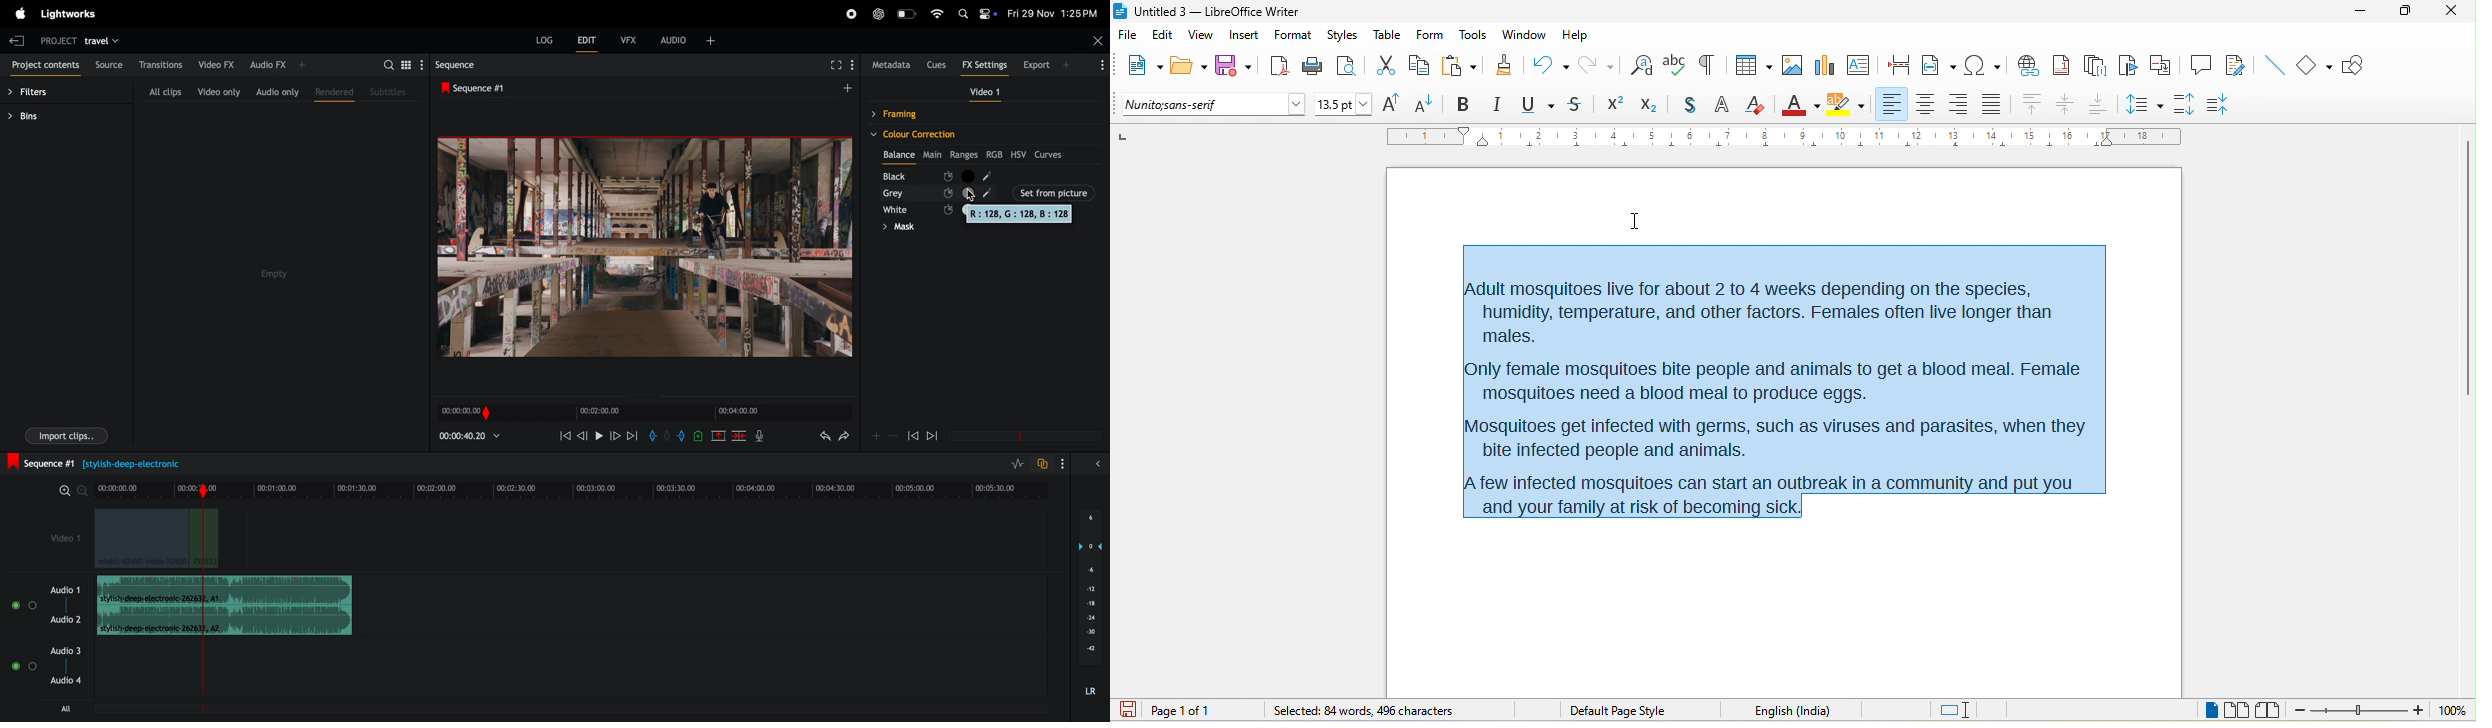  I want to click on source, so click(109, 65).